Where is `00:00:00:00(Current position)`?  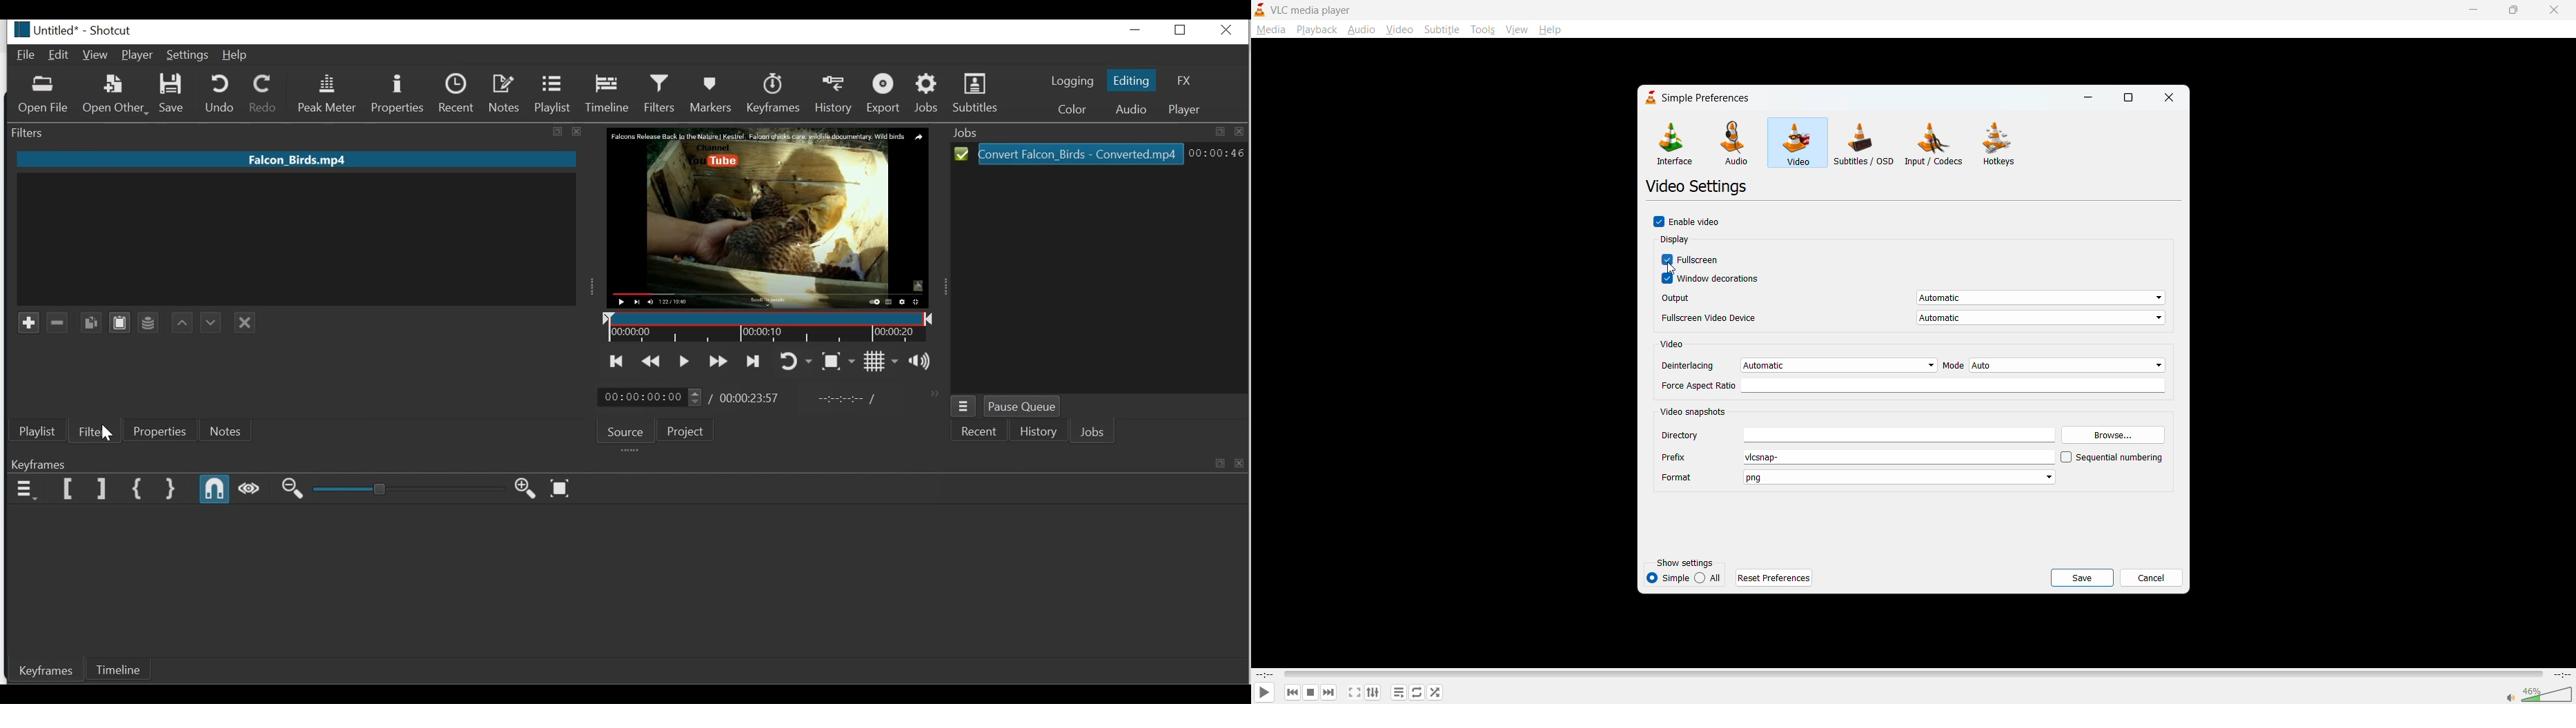
00:00:00:00(Current position) is located at coordinates (648, 398).